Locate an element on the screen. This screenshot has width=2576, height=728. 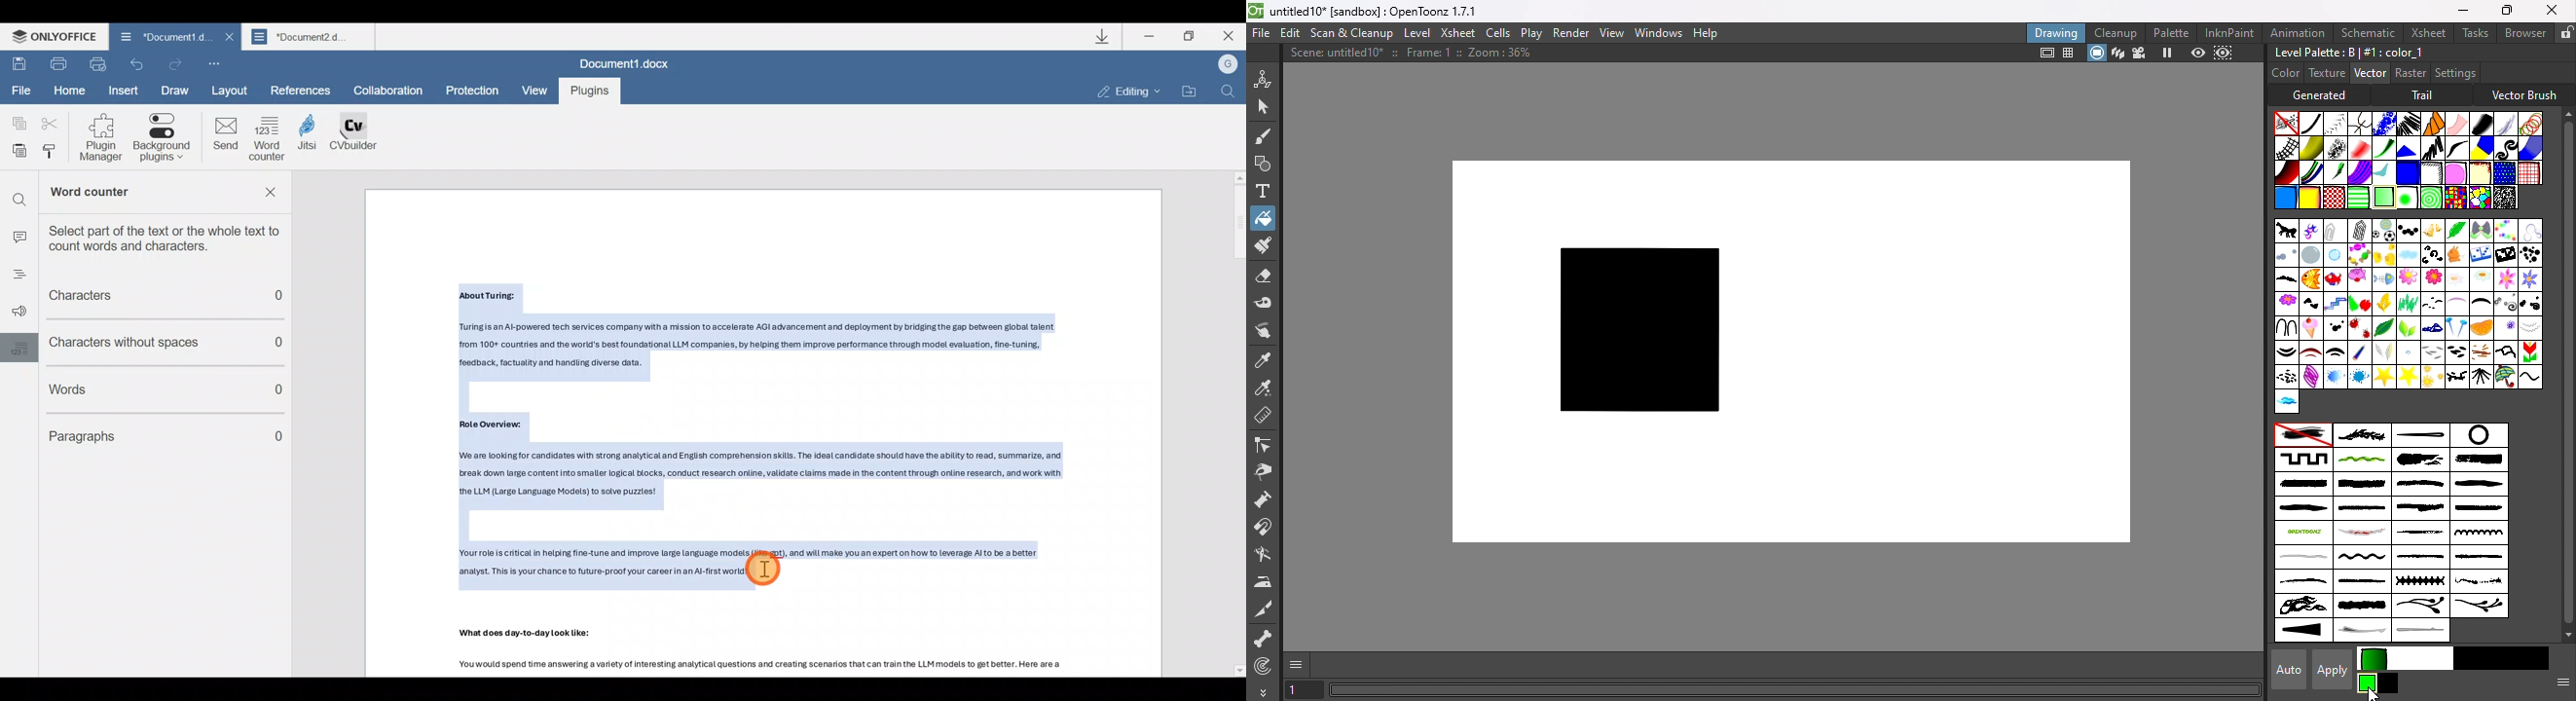
ONLYOFFICE is located at coordinates (49, 36).